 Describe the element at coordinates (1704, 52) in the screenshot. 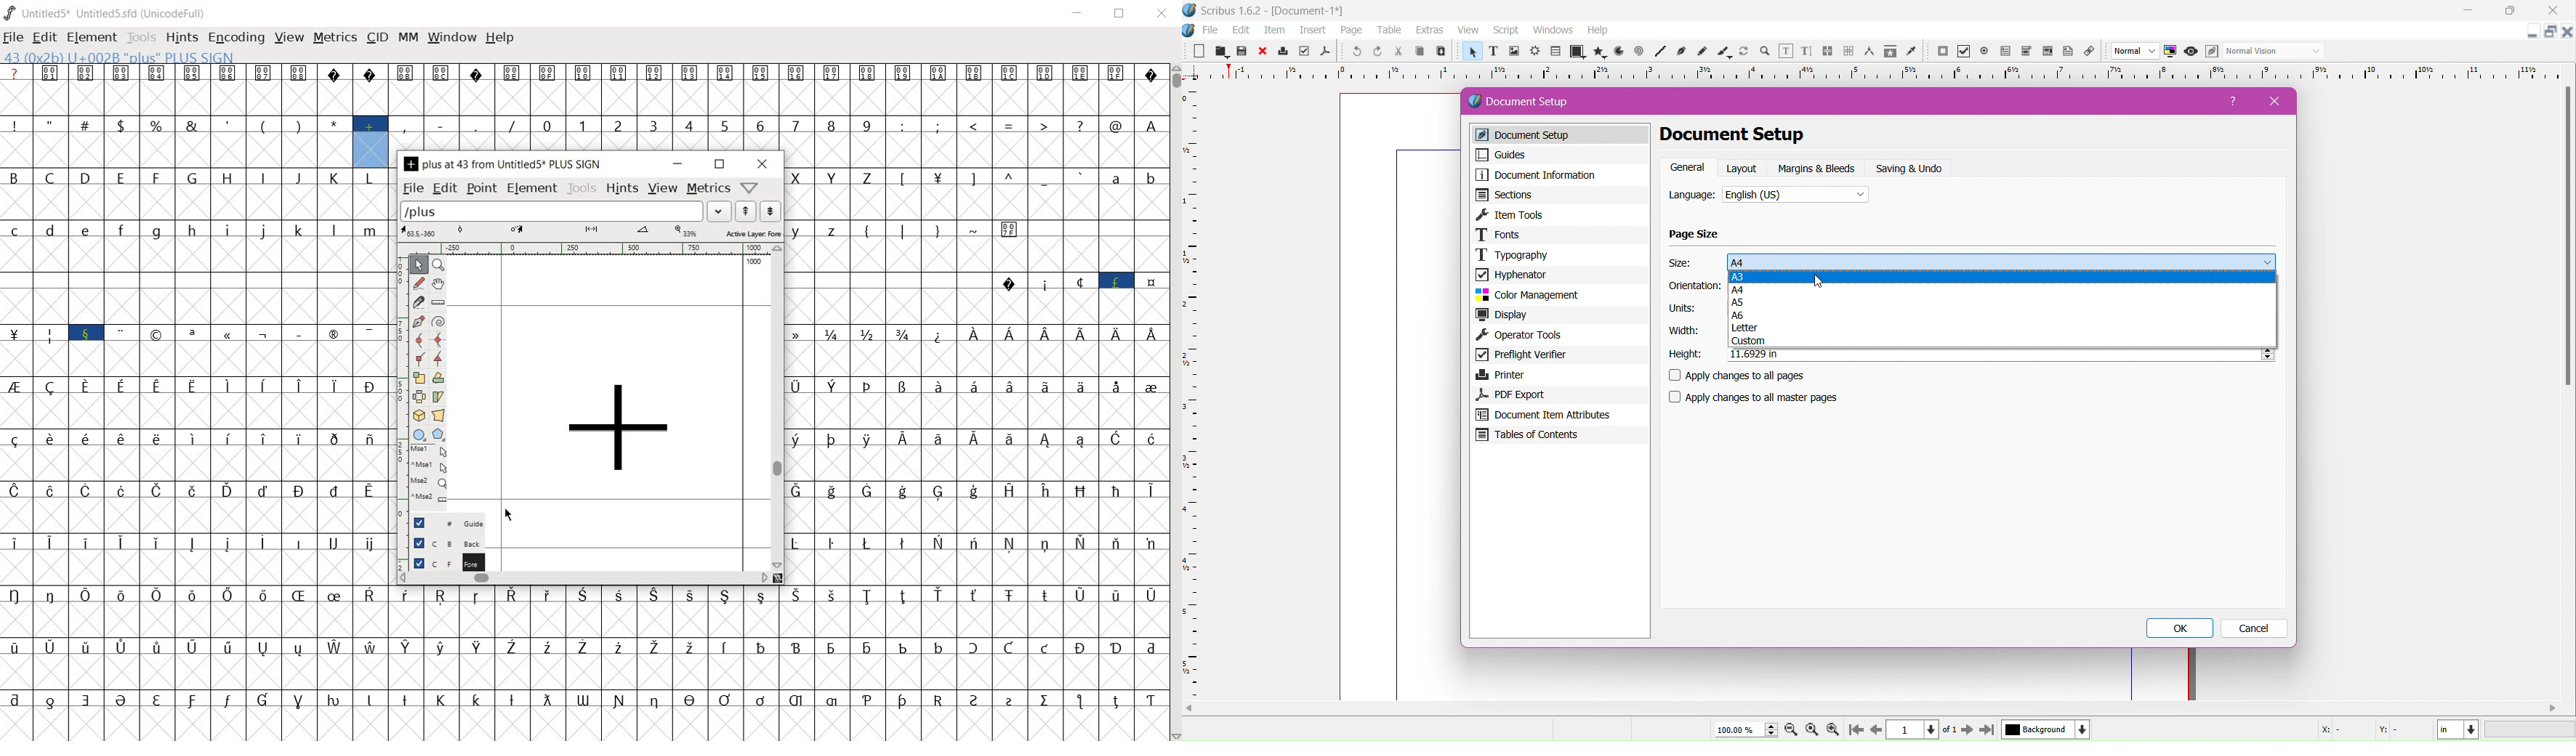

I see `freehand line` at that location.